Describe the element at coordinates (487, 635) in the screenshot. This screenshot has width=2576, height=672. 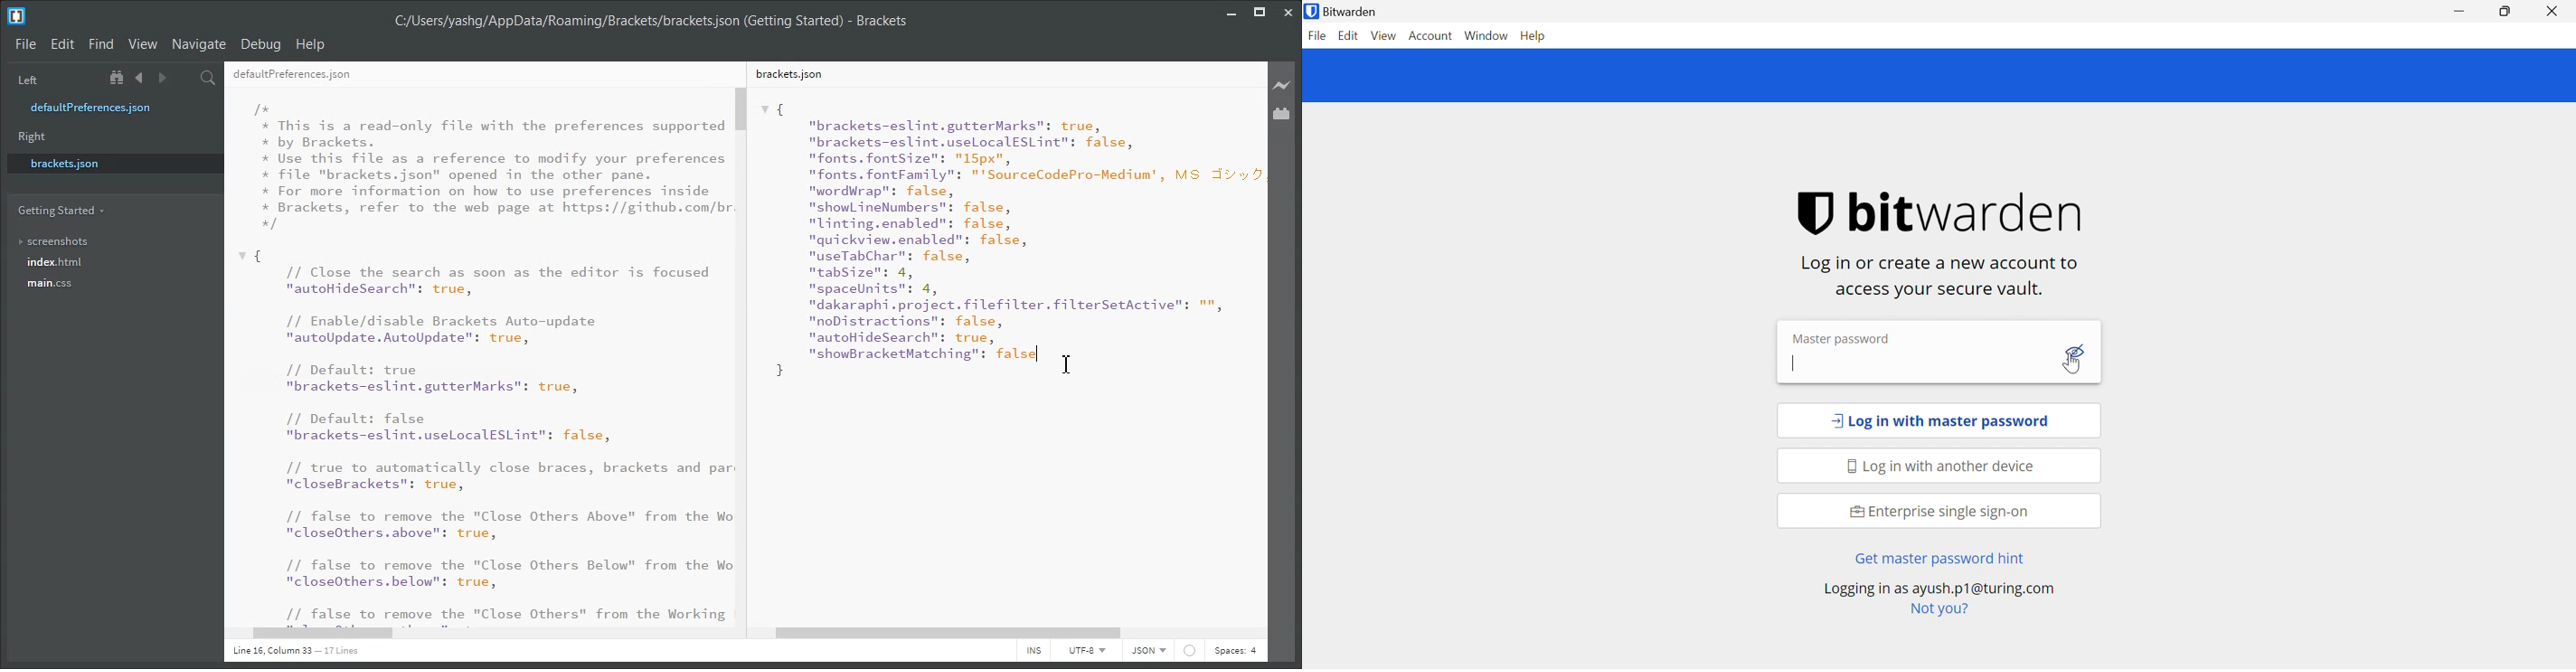
I see `Horizontal Scroll Bar` at that location.